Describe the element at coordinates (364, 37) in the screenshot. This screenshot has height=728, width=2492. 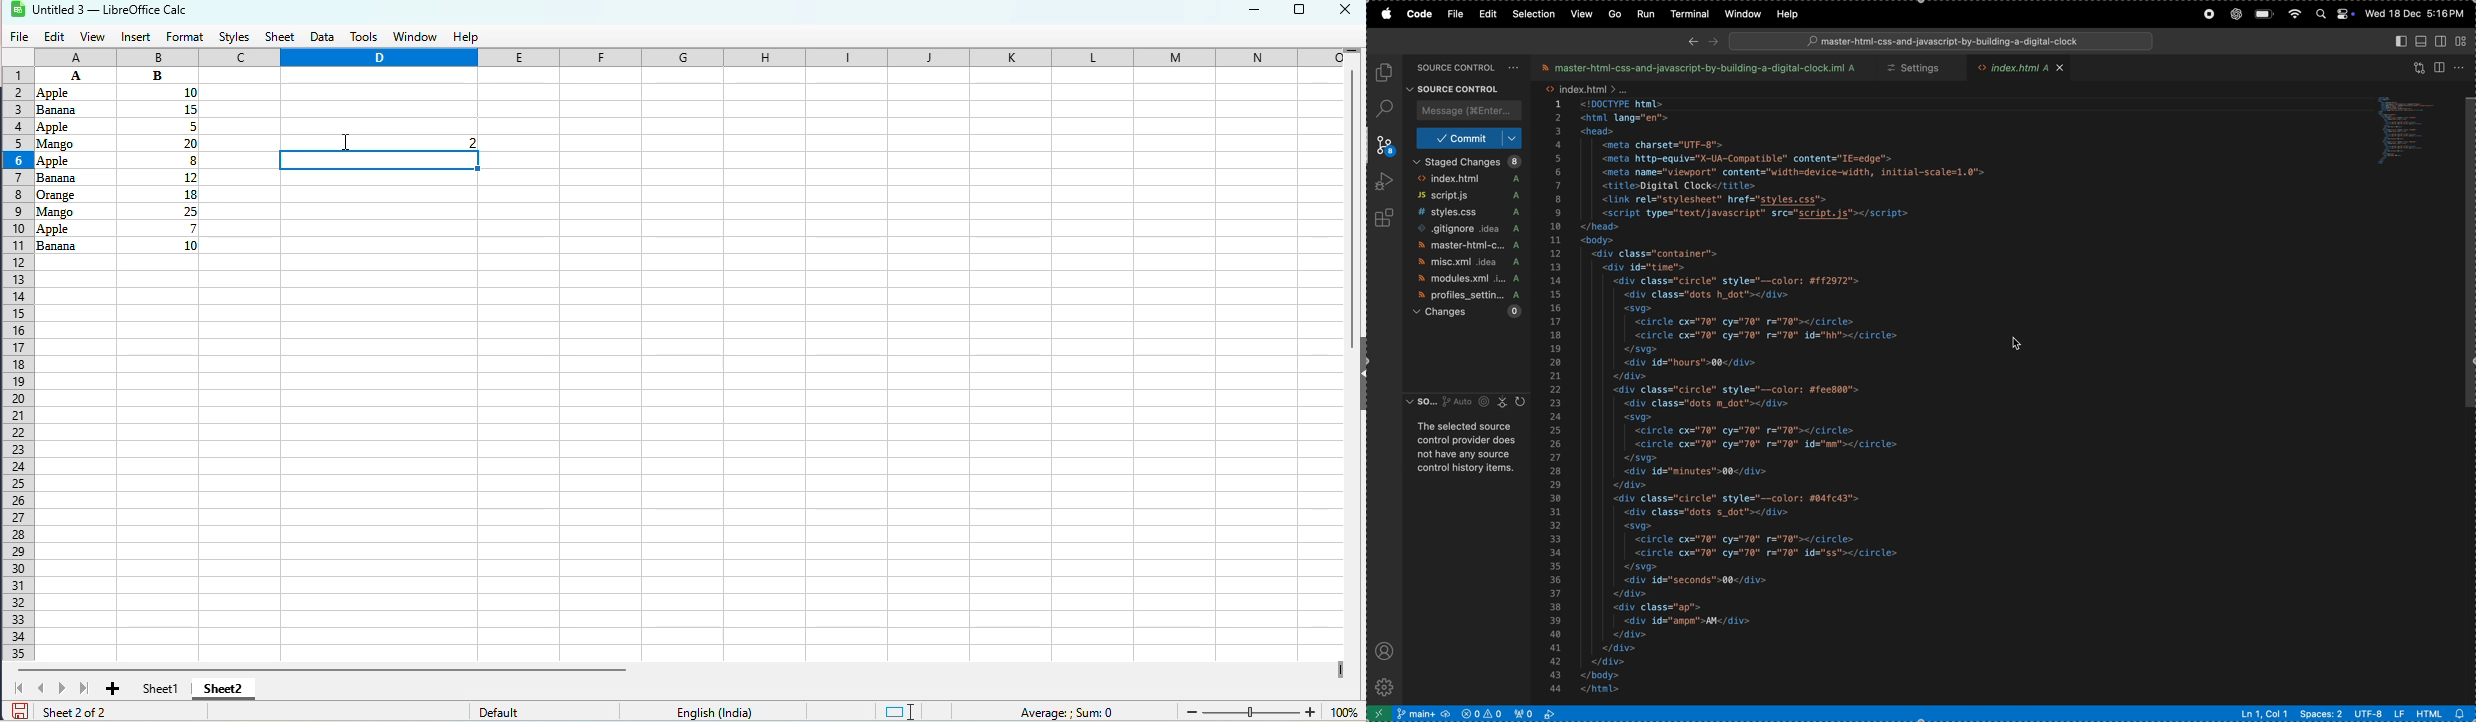
I see `tools` at that location.